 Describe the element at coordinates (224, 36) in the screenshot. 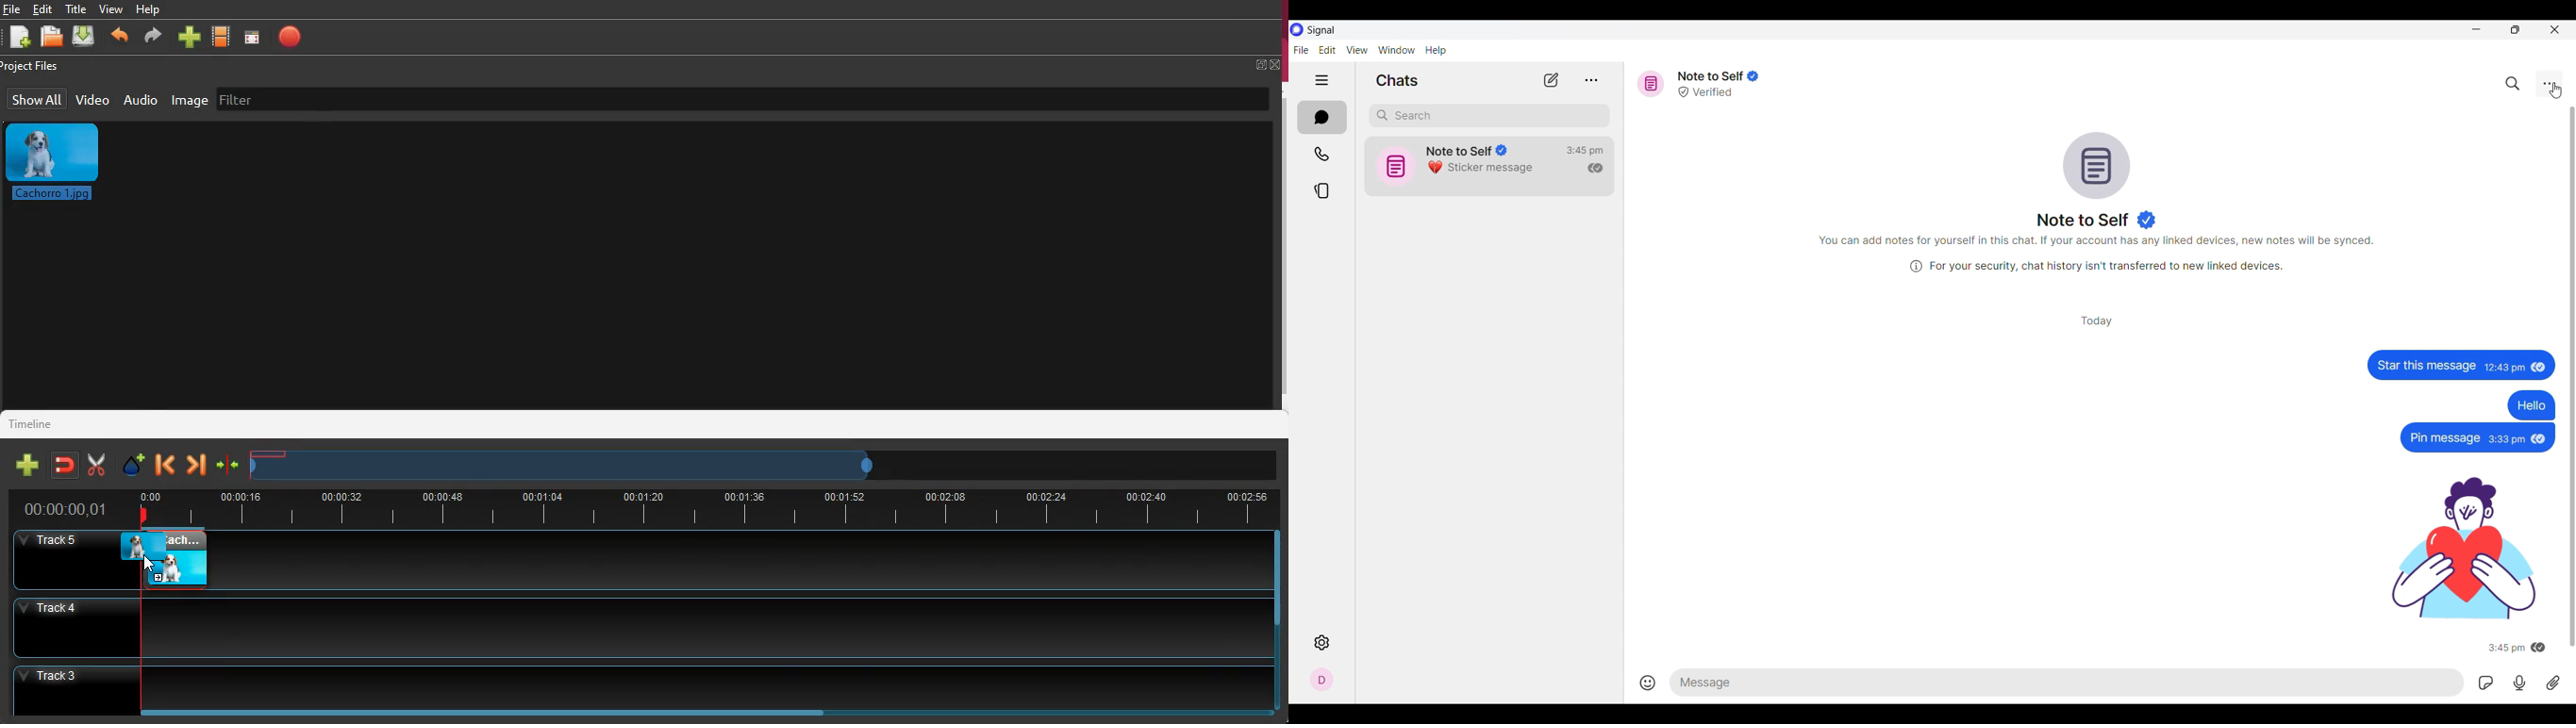

I see `movie` at that location.